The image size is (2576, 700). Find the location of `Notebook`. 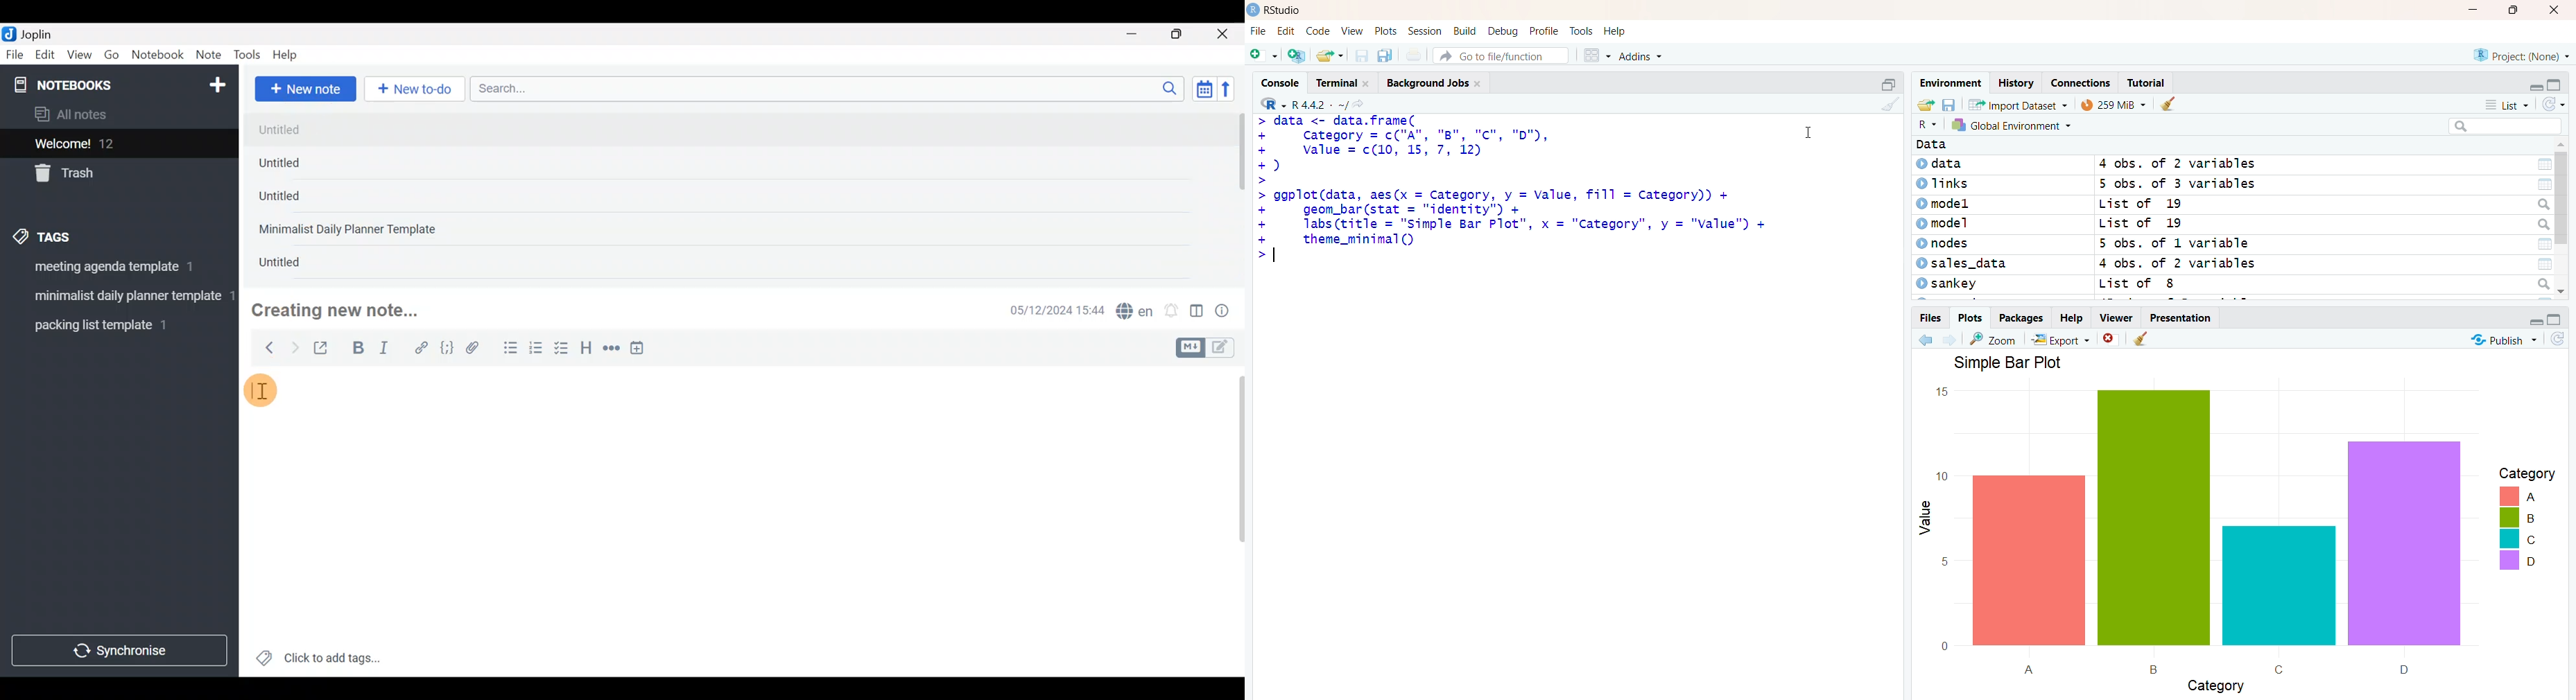

Notebook is located at coordinates (158, 55).